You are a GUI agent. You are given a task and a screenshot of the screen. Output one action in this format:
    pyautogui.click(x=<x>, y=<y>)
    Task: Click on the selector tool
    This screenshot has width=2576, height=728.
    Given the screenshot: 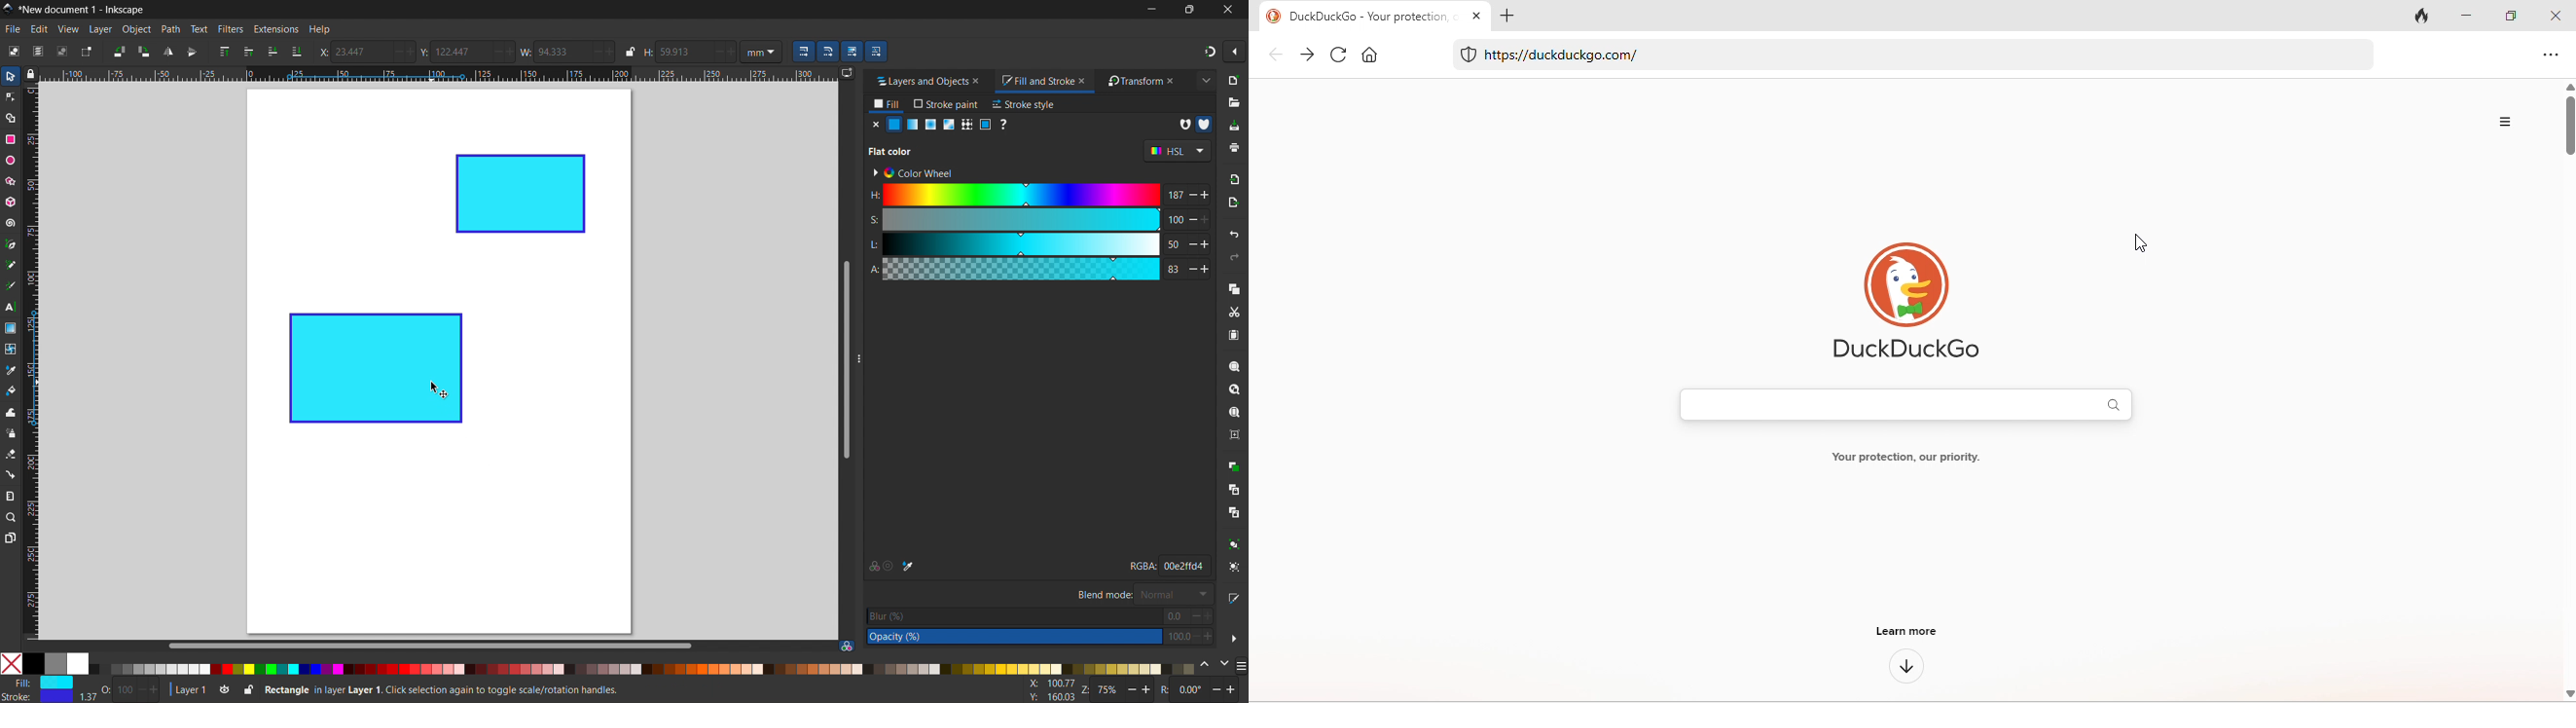 What is the action you would take?
    pyautogui.click(x=10, y=76)
    